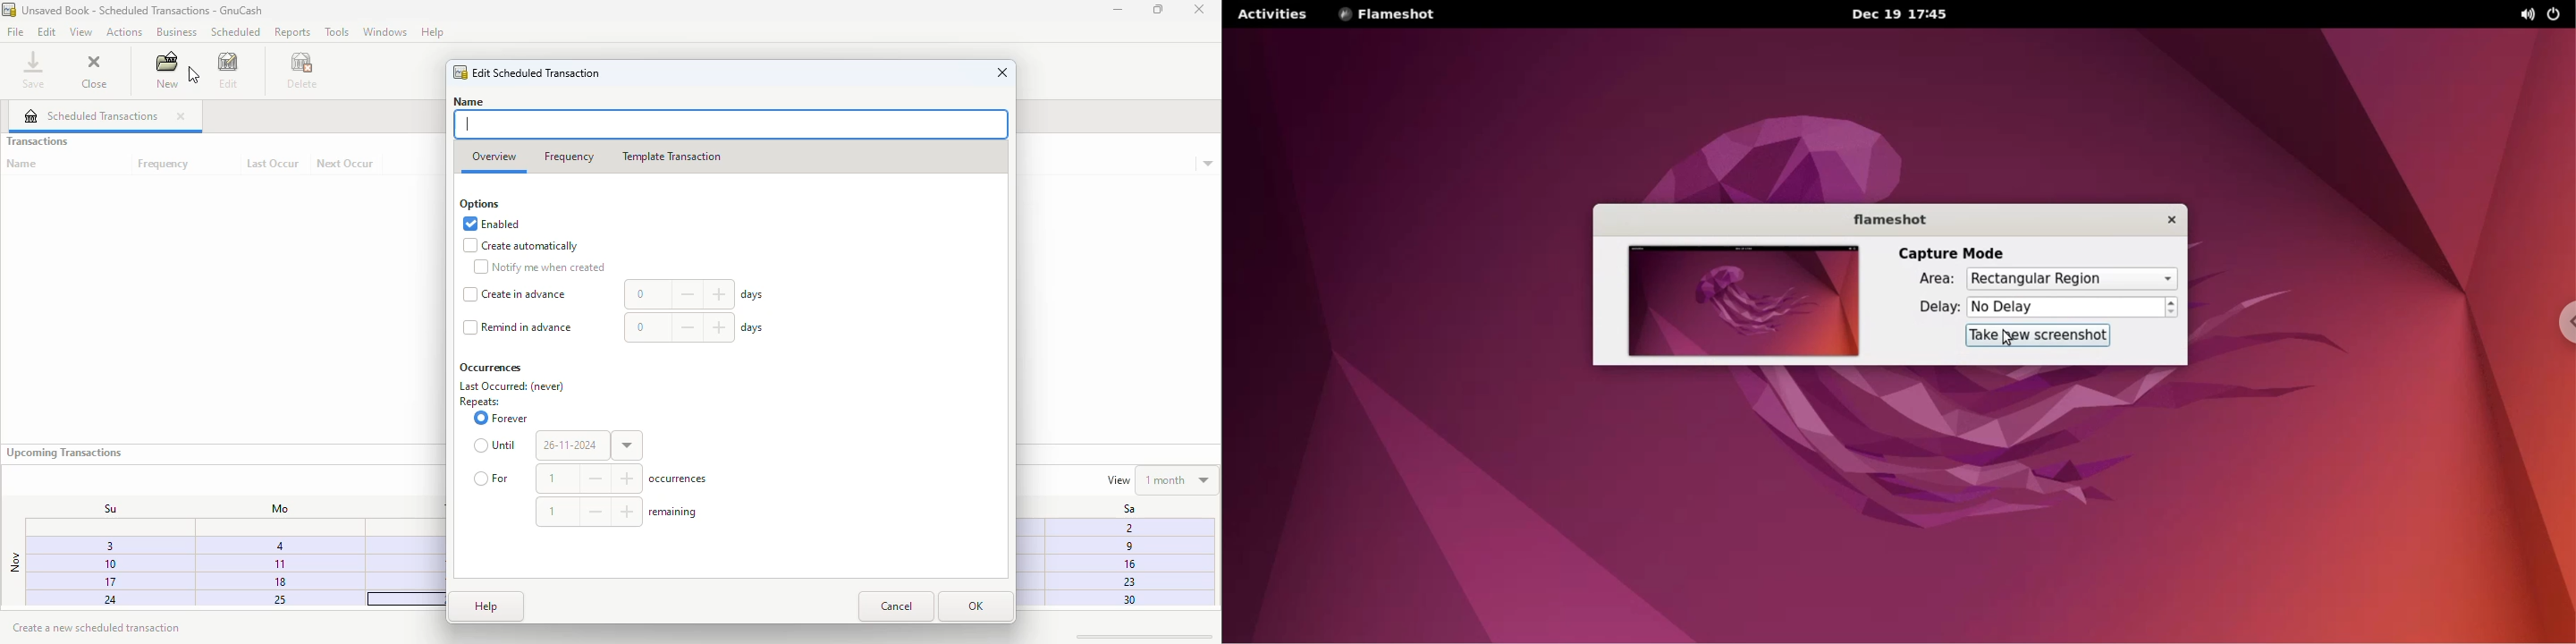 This screenshot has width=2576, height=644. Describe the element at coordinates (479, 205) in the screenshot. I see `options` at that location.